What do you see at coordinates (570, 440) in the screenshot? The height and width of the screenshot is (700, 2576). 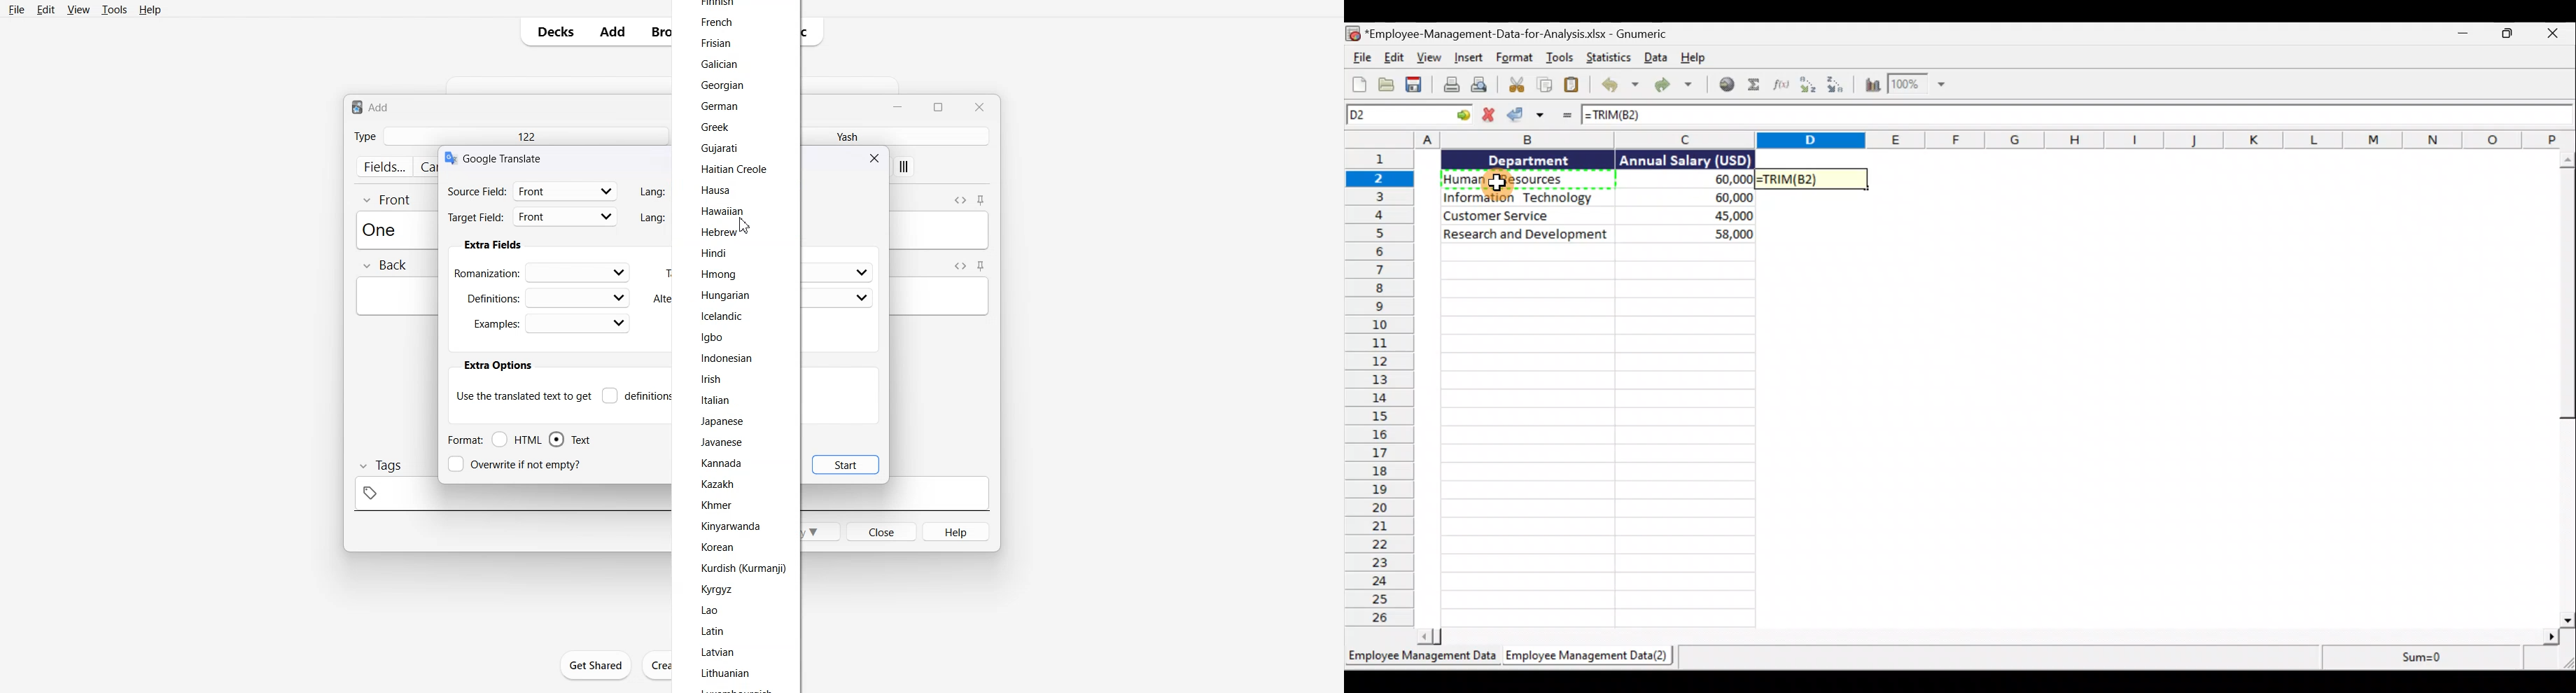 I see `Text` at bounding box center [570, 440].